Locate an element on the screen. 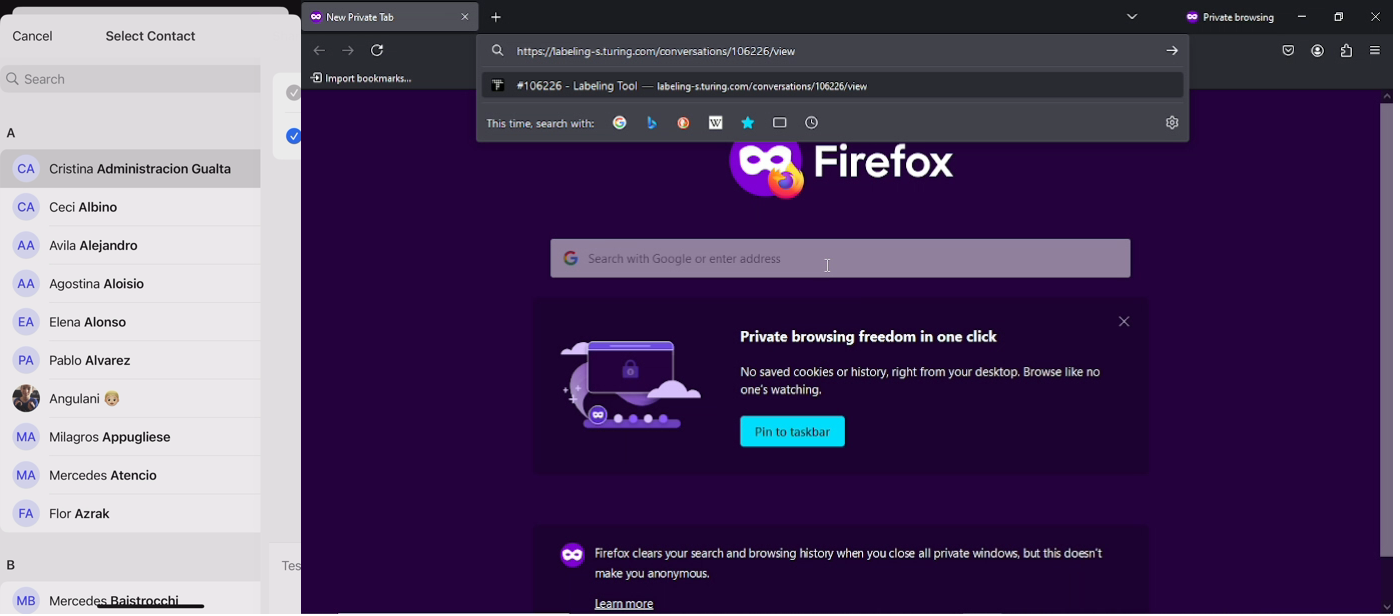 This screenshot has width=1400, height=616. history is located at coordinates (811, 122).